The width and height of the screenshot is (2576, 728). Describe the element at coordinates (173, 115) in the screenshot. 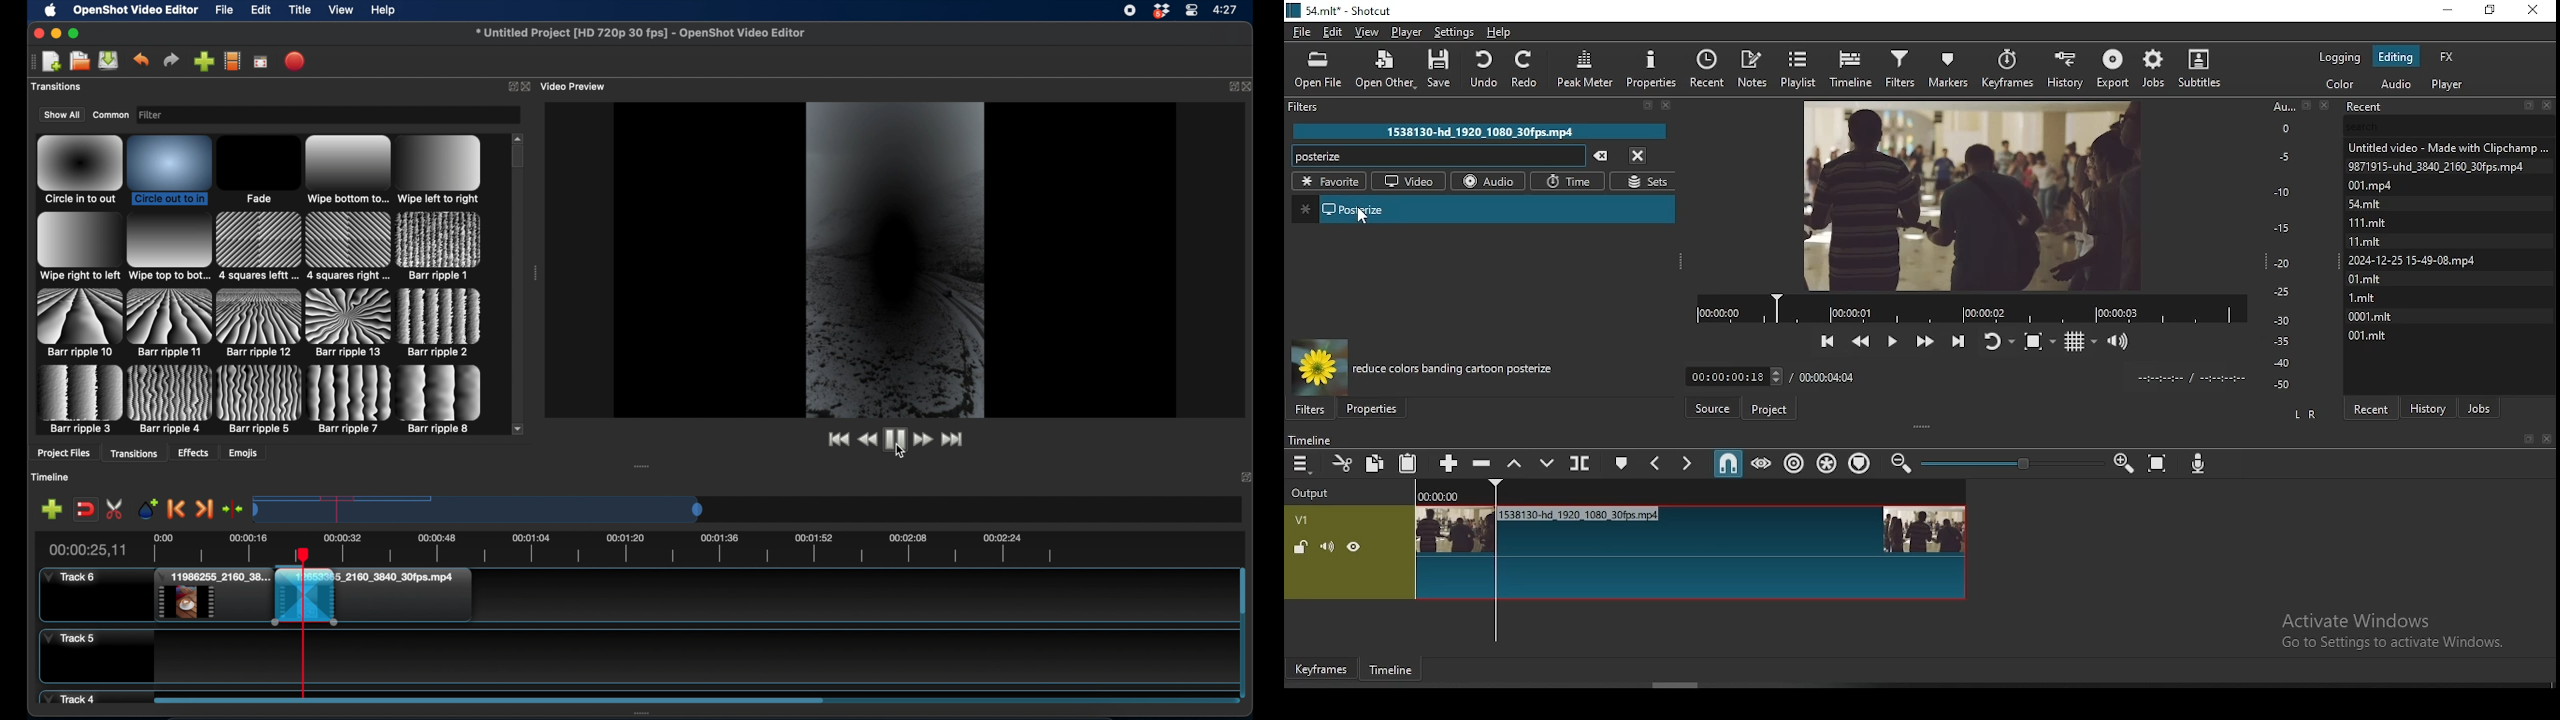

I see `filter` at that location.